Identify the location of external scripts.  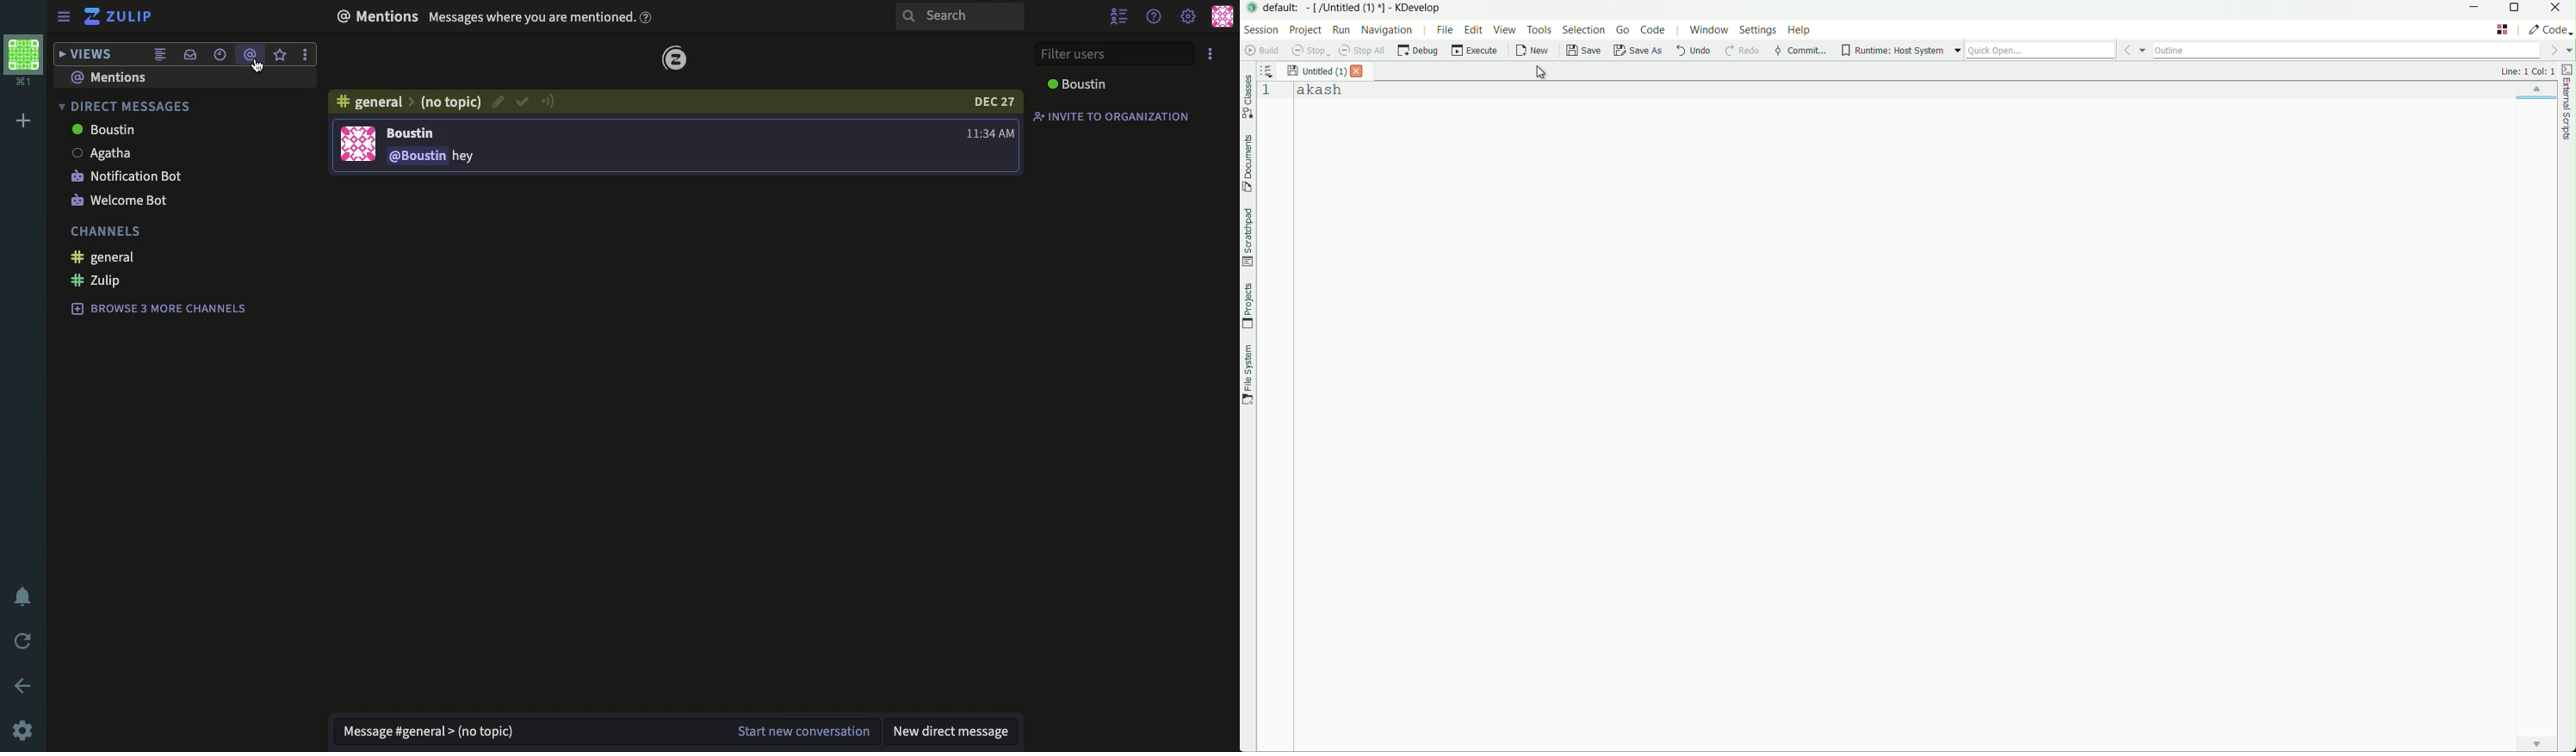
(2568, 101).